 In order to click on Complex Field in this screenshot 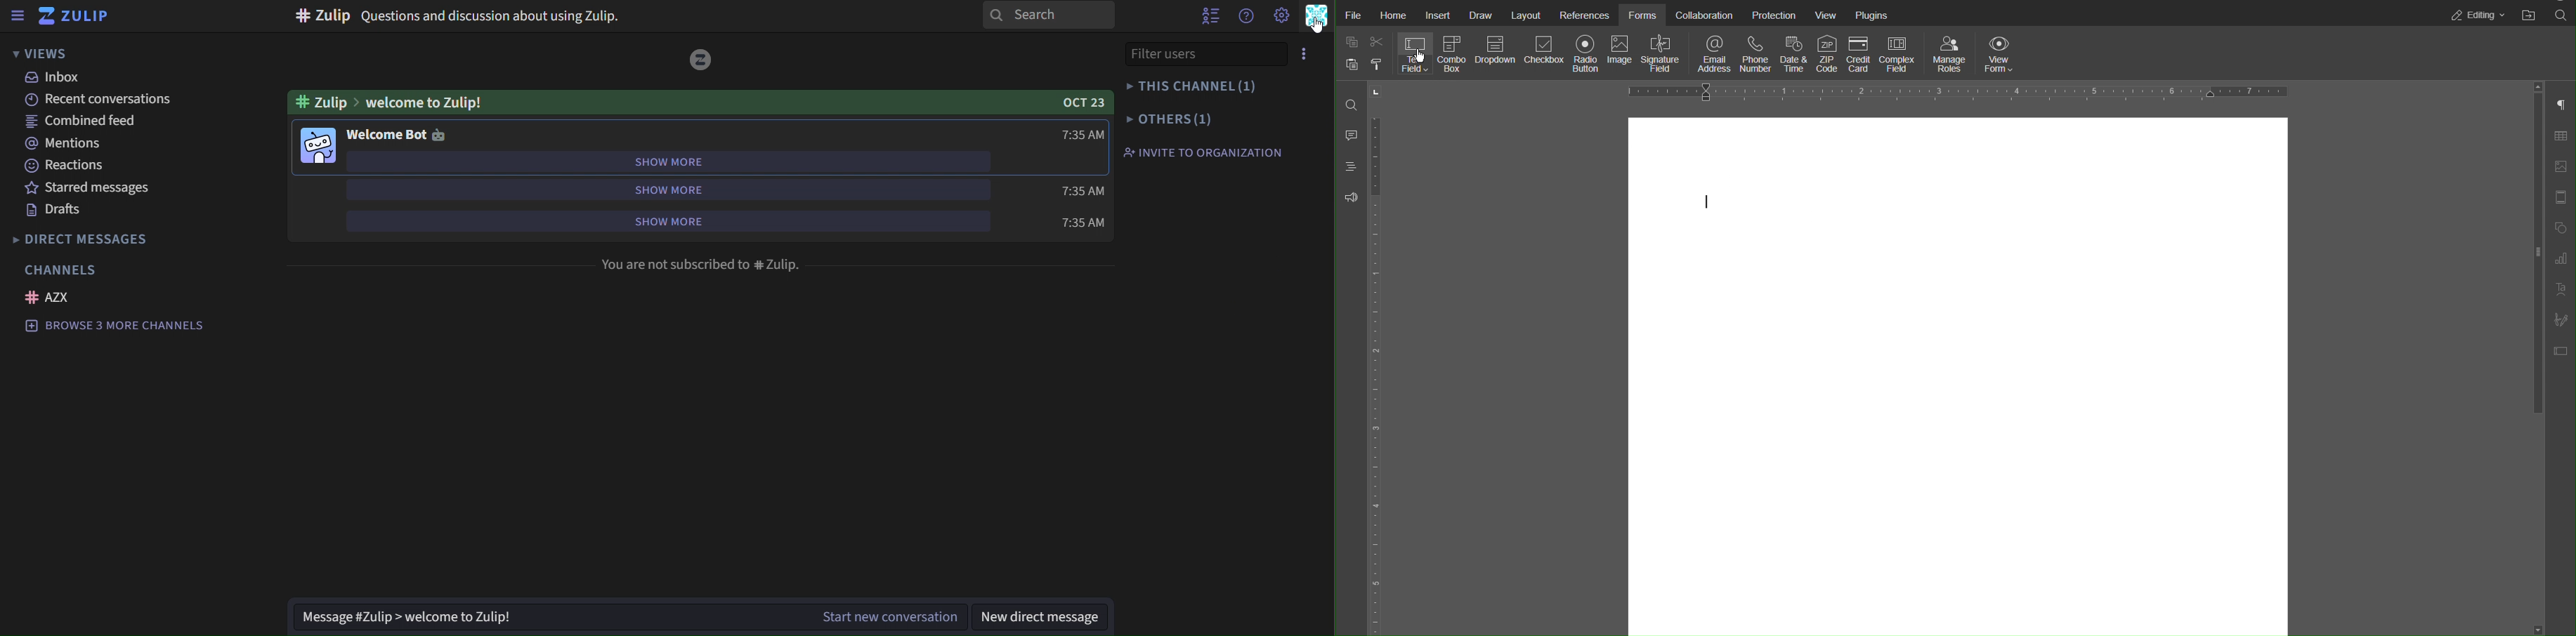, I will do `click(1899, 54)`.